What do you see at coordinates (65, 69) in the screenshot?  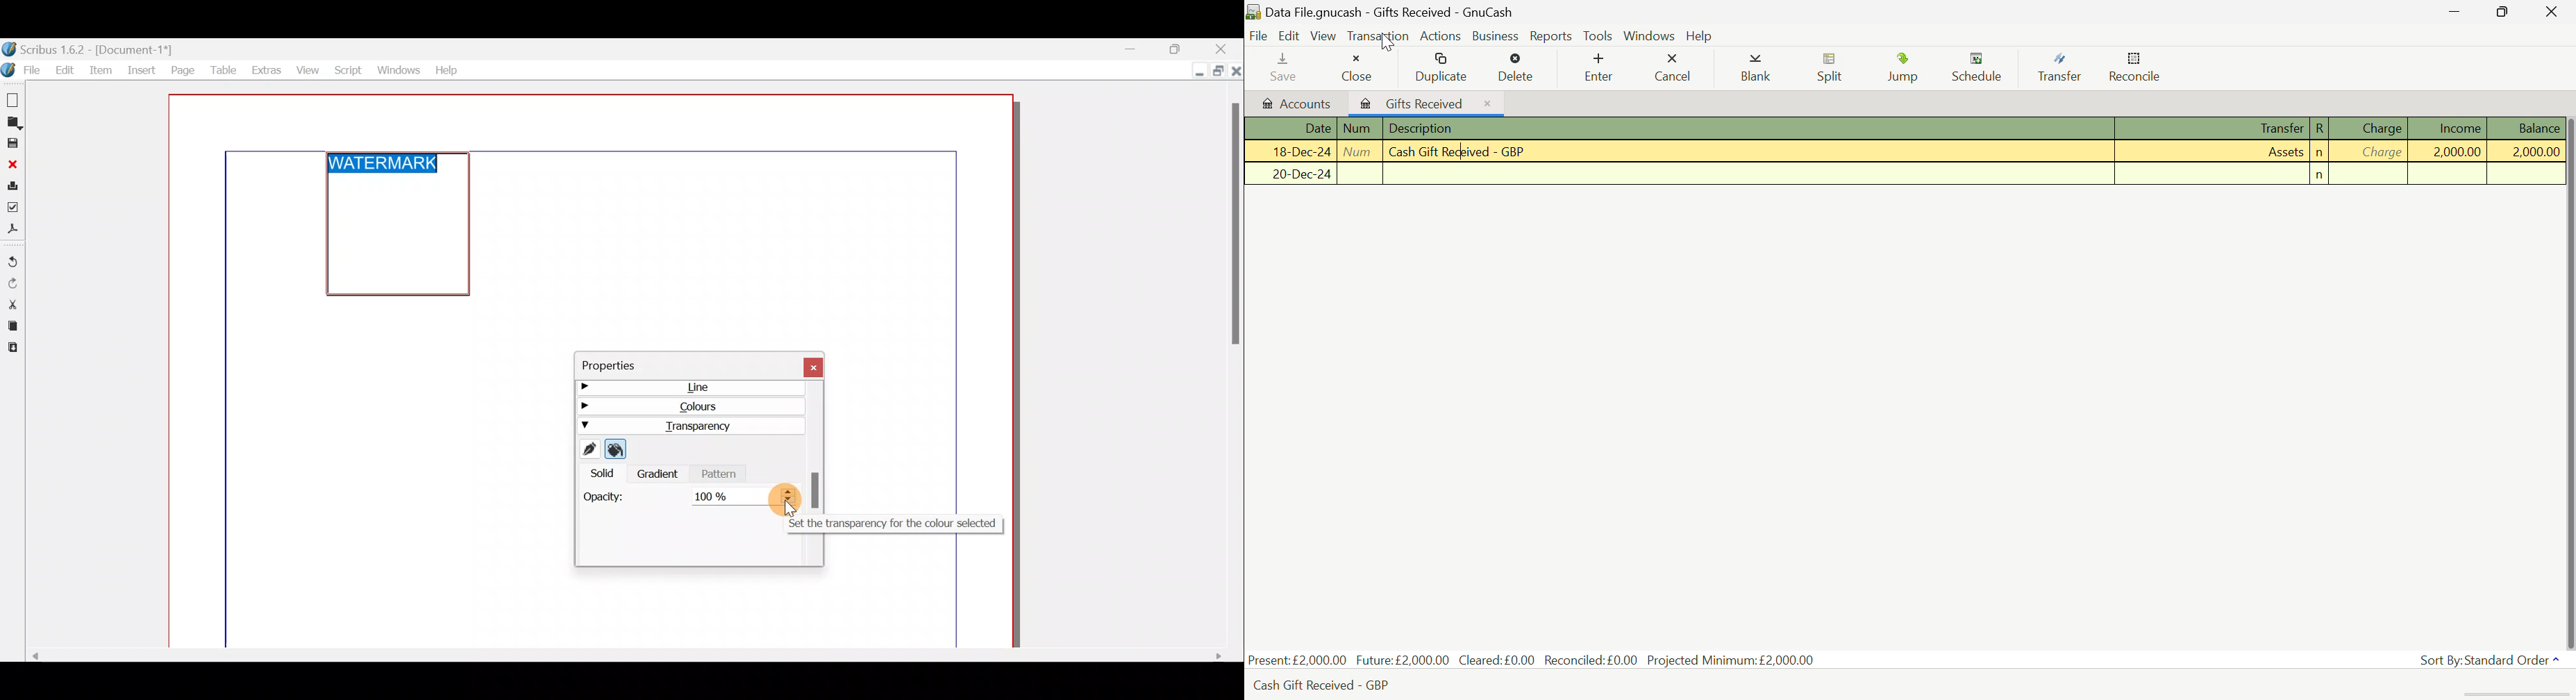 I see `Edit` at bounding box center [65, 69].